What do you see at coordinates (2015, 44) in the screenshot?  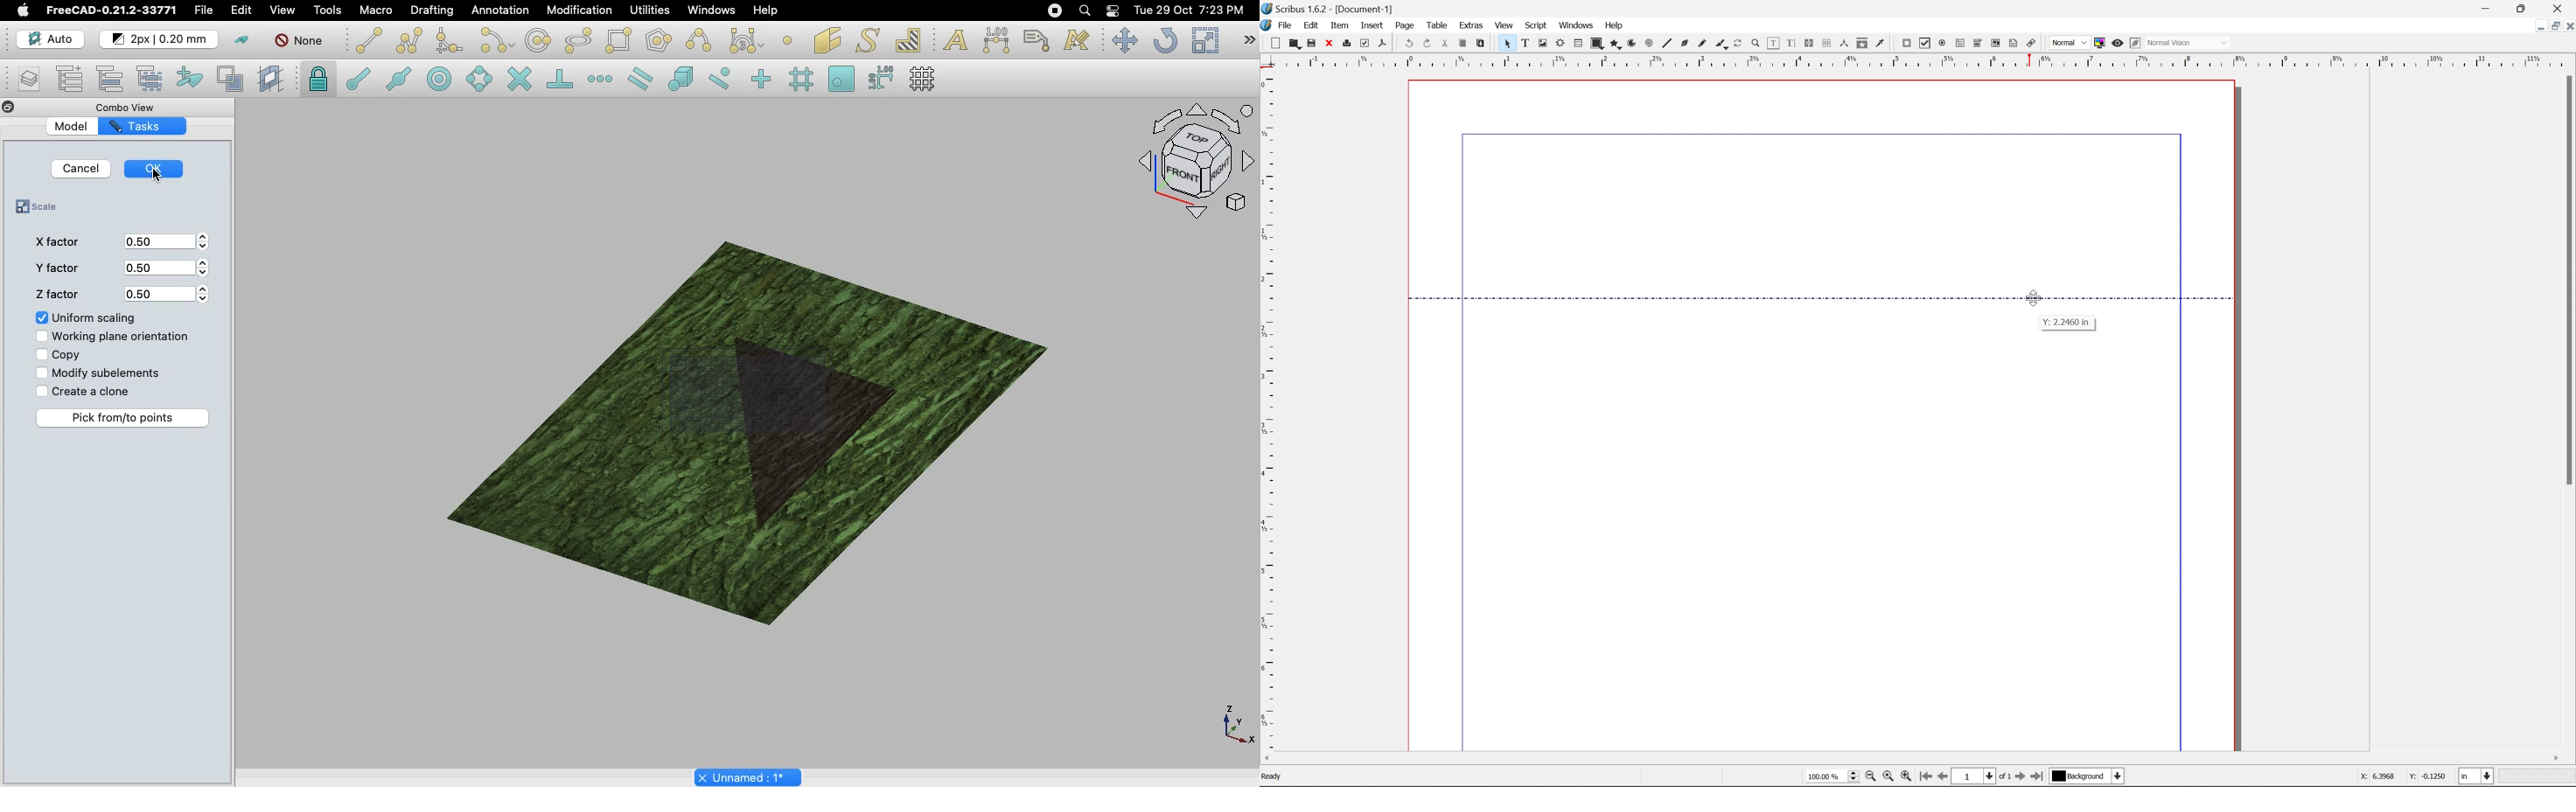 I see `text annotation` at bounding box center [2015, 44].